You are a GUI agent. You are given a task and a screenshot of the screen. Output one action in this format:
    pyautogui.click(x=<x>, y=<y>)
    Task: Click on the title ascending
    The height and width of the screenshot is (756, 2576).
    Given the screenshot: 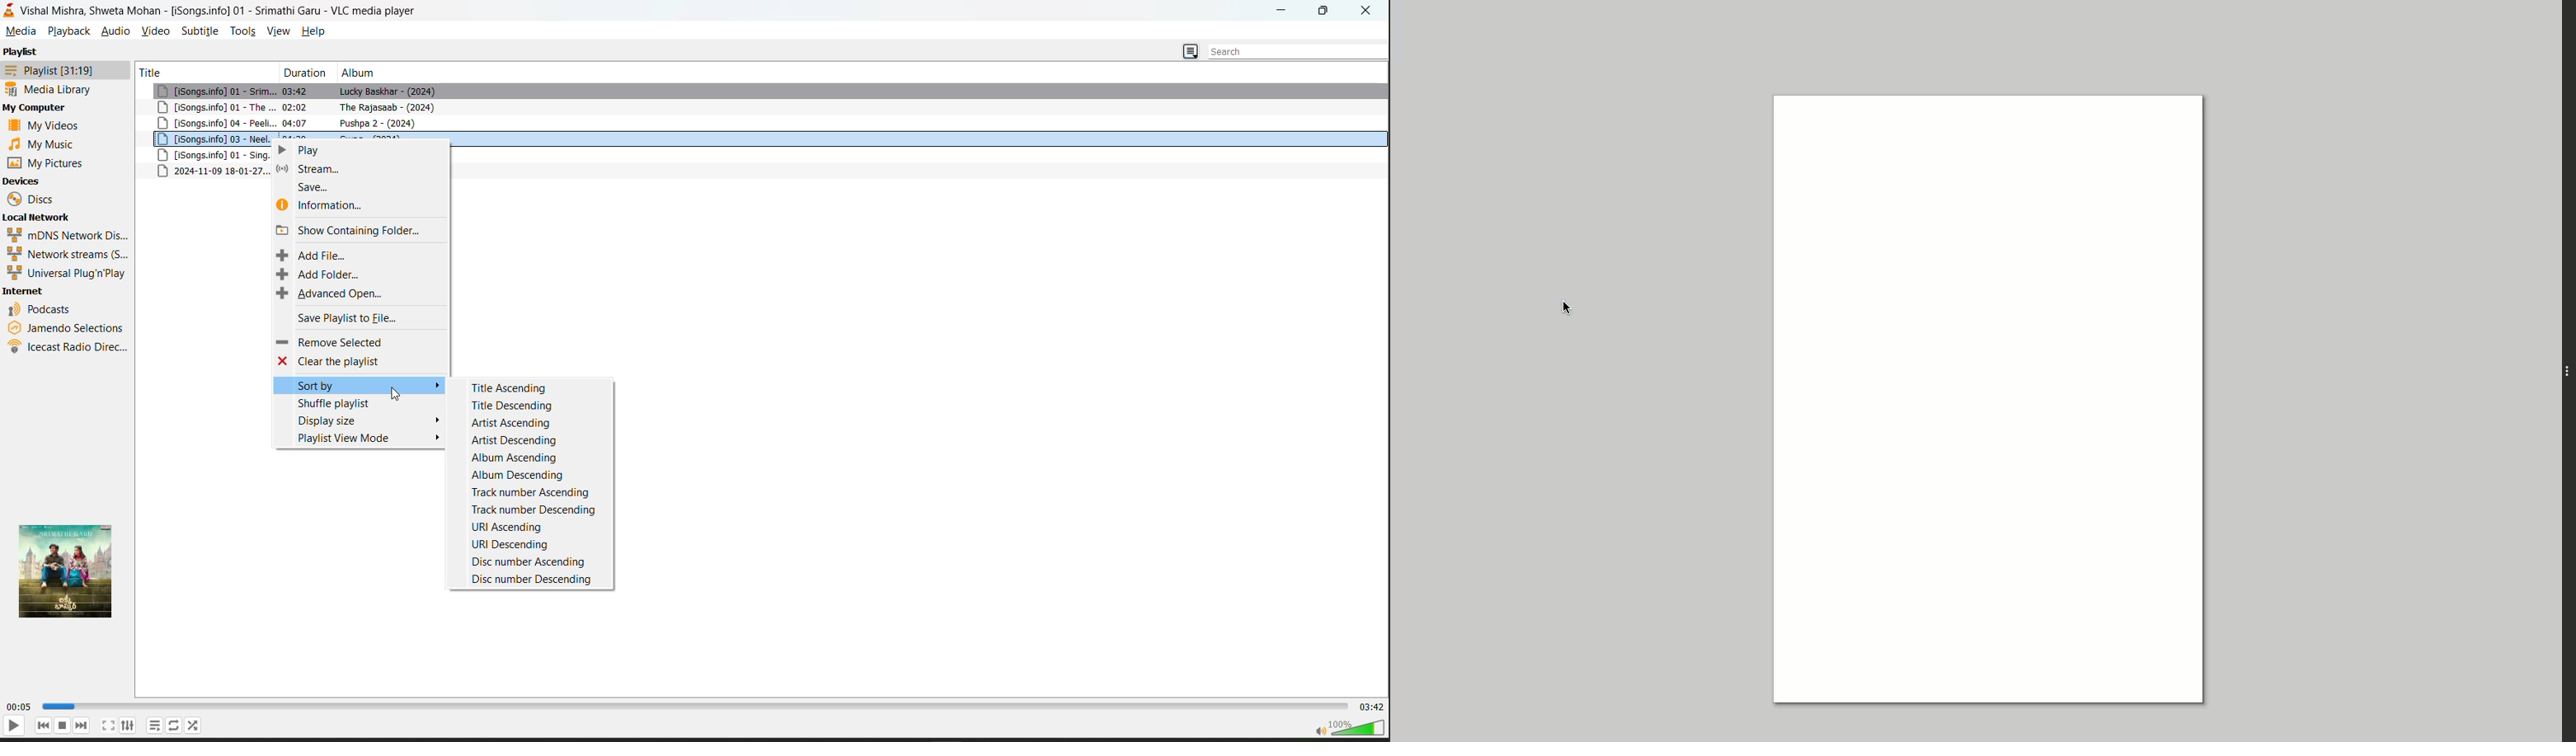 What is the action you would take?
    pyautogui.click(x=529, y=387)
    